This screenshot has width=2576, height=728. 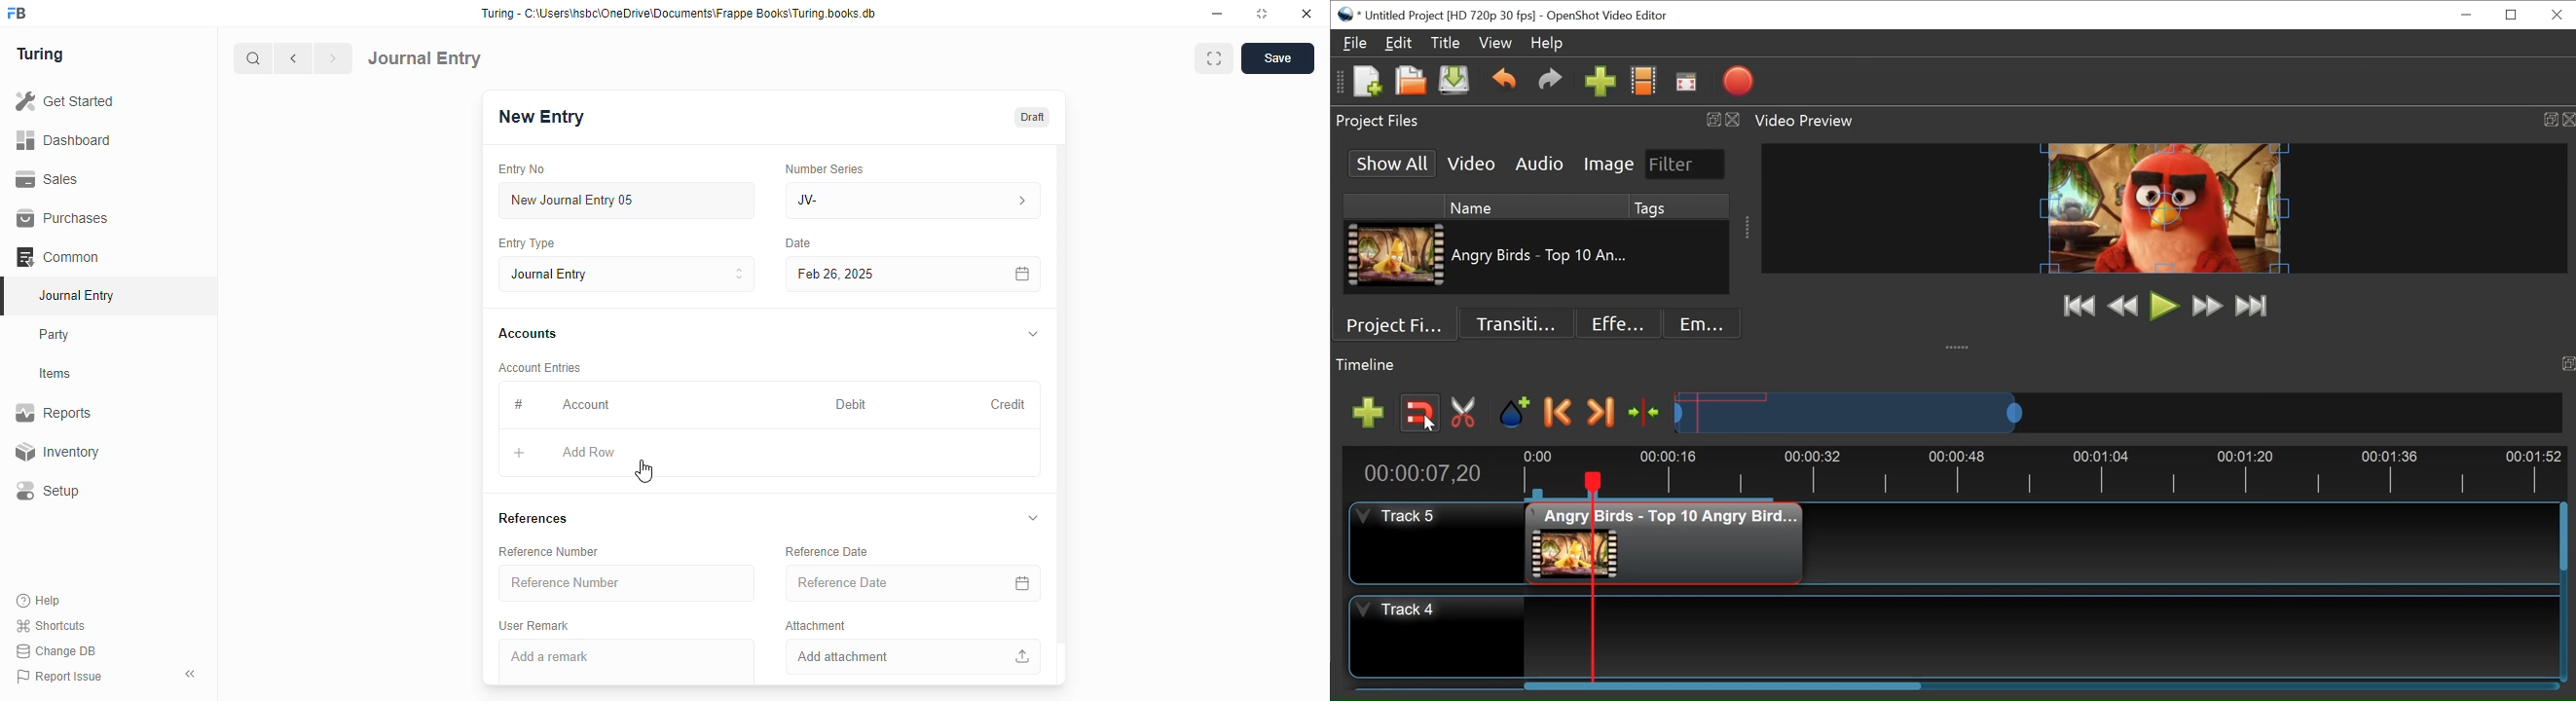 I want to click on add row, so click(x=589, y=453).